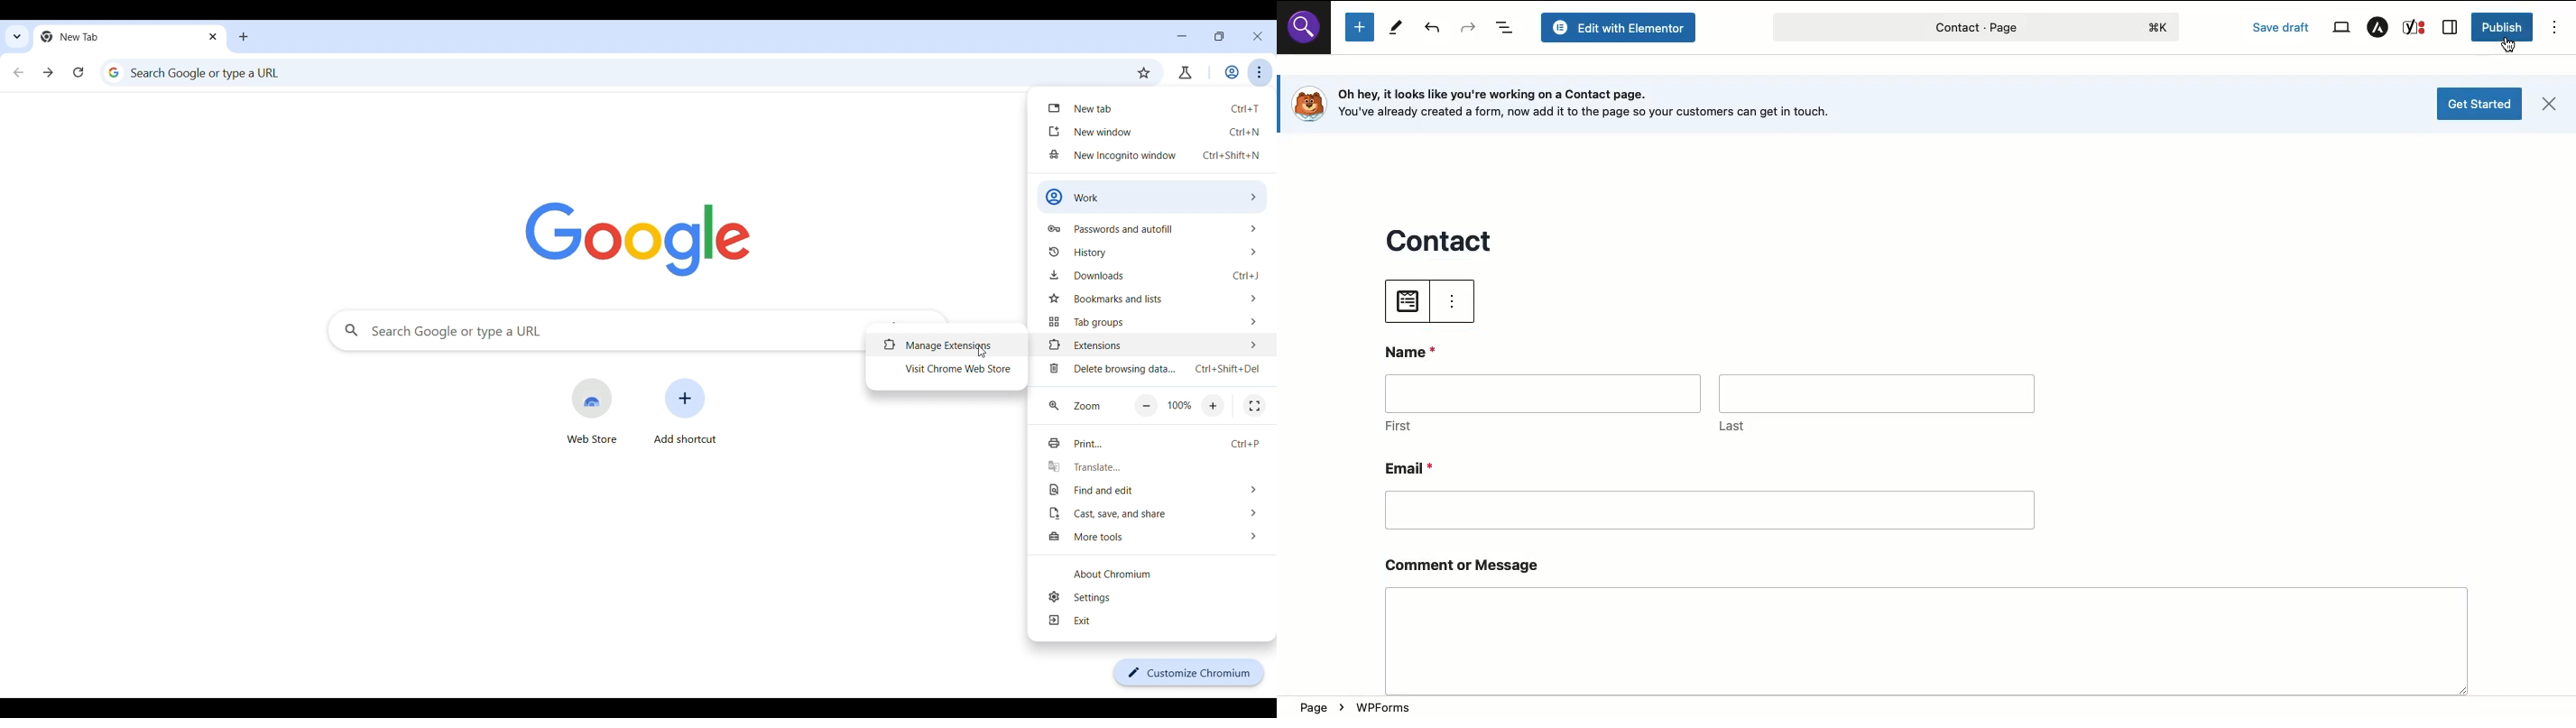 The image size is (2576, 728). What do you see at coordinates (2501, 27) in the screenshot?
I see `Publish` at bounding box center [2501, 27].